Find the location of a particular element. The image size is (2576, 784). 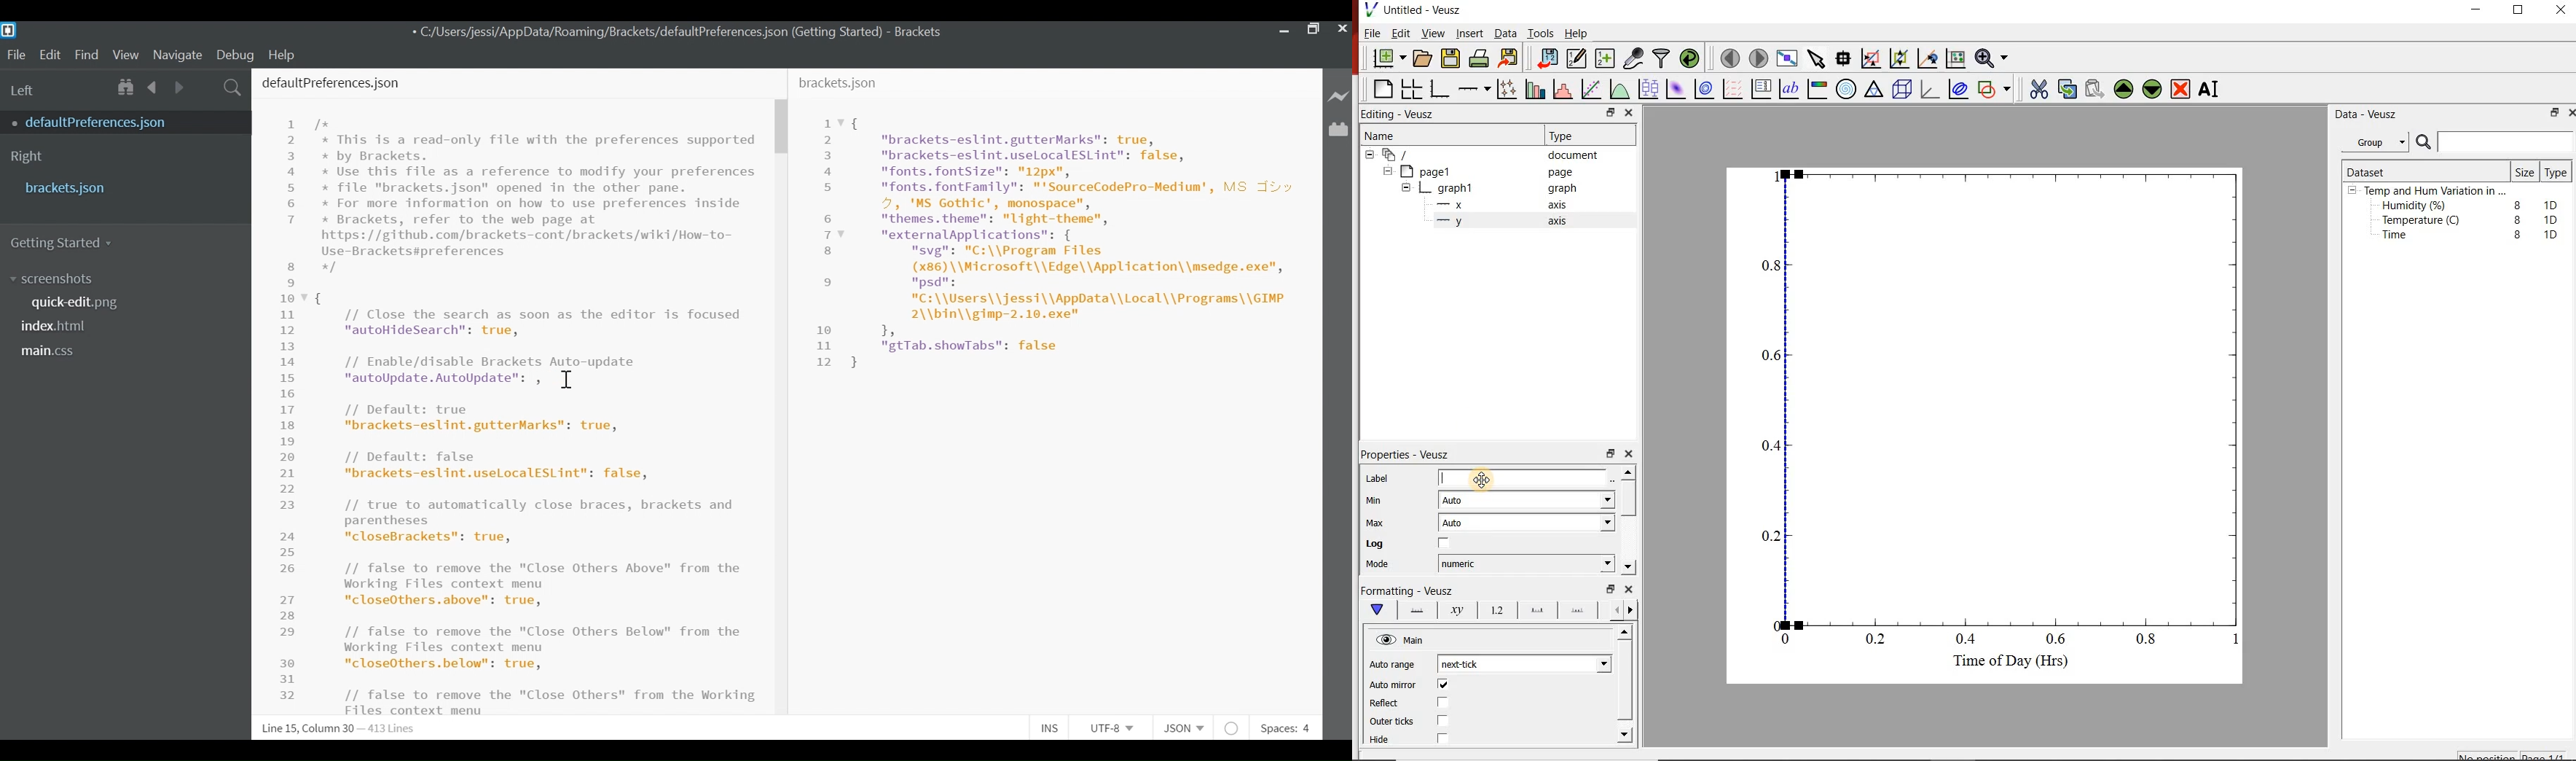

Type is located at coordinates (2556, 173).